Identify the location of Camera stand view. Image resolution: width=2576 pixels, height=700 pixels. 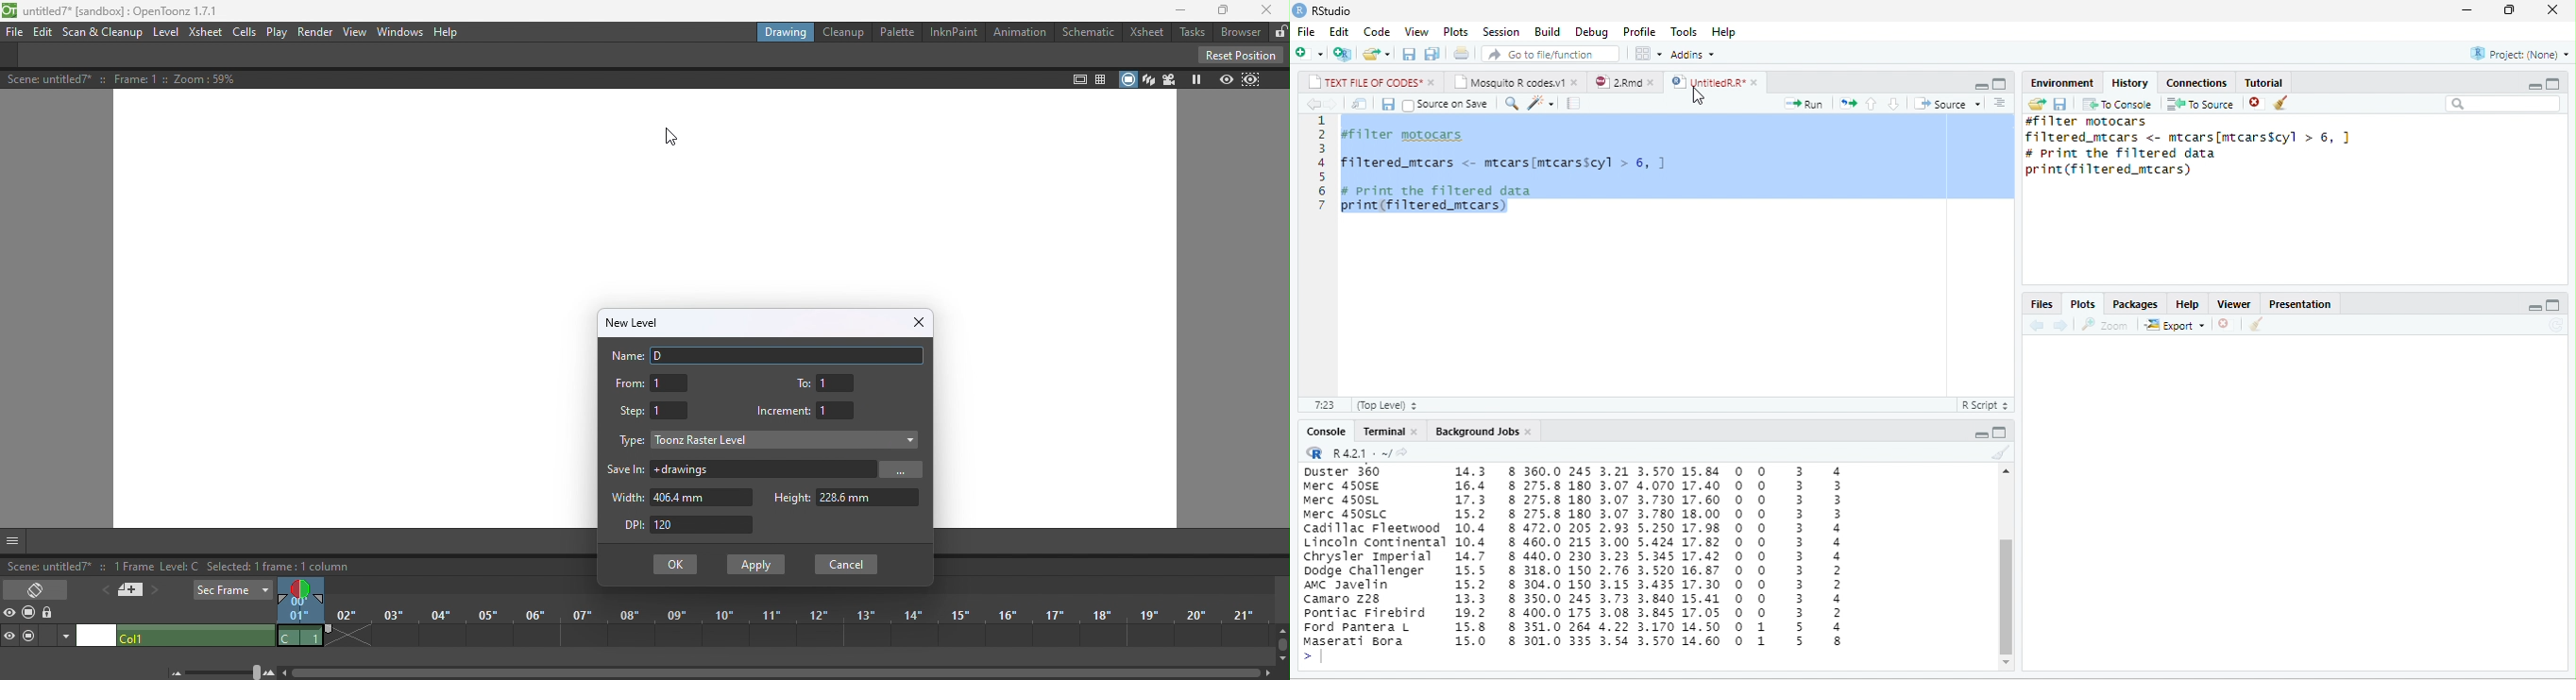
(1127, 79).